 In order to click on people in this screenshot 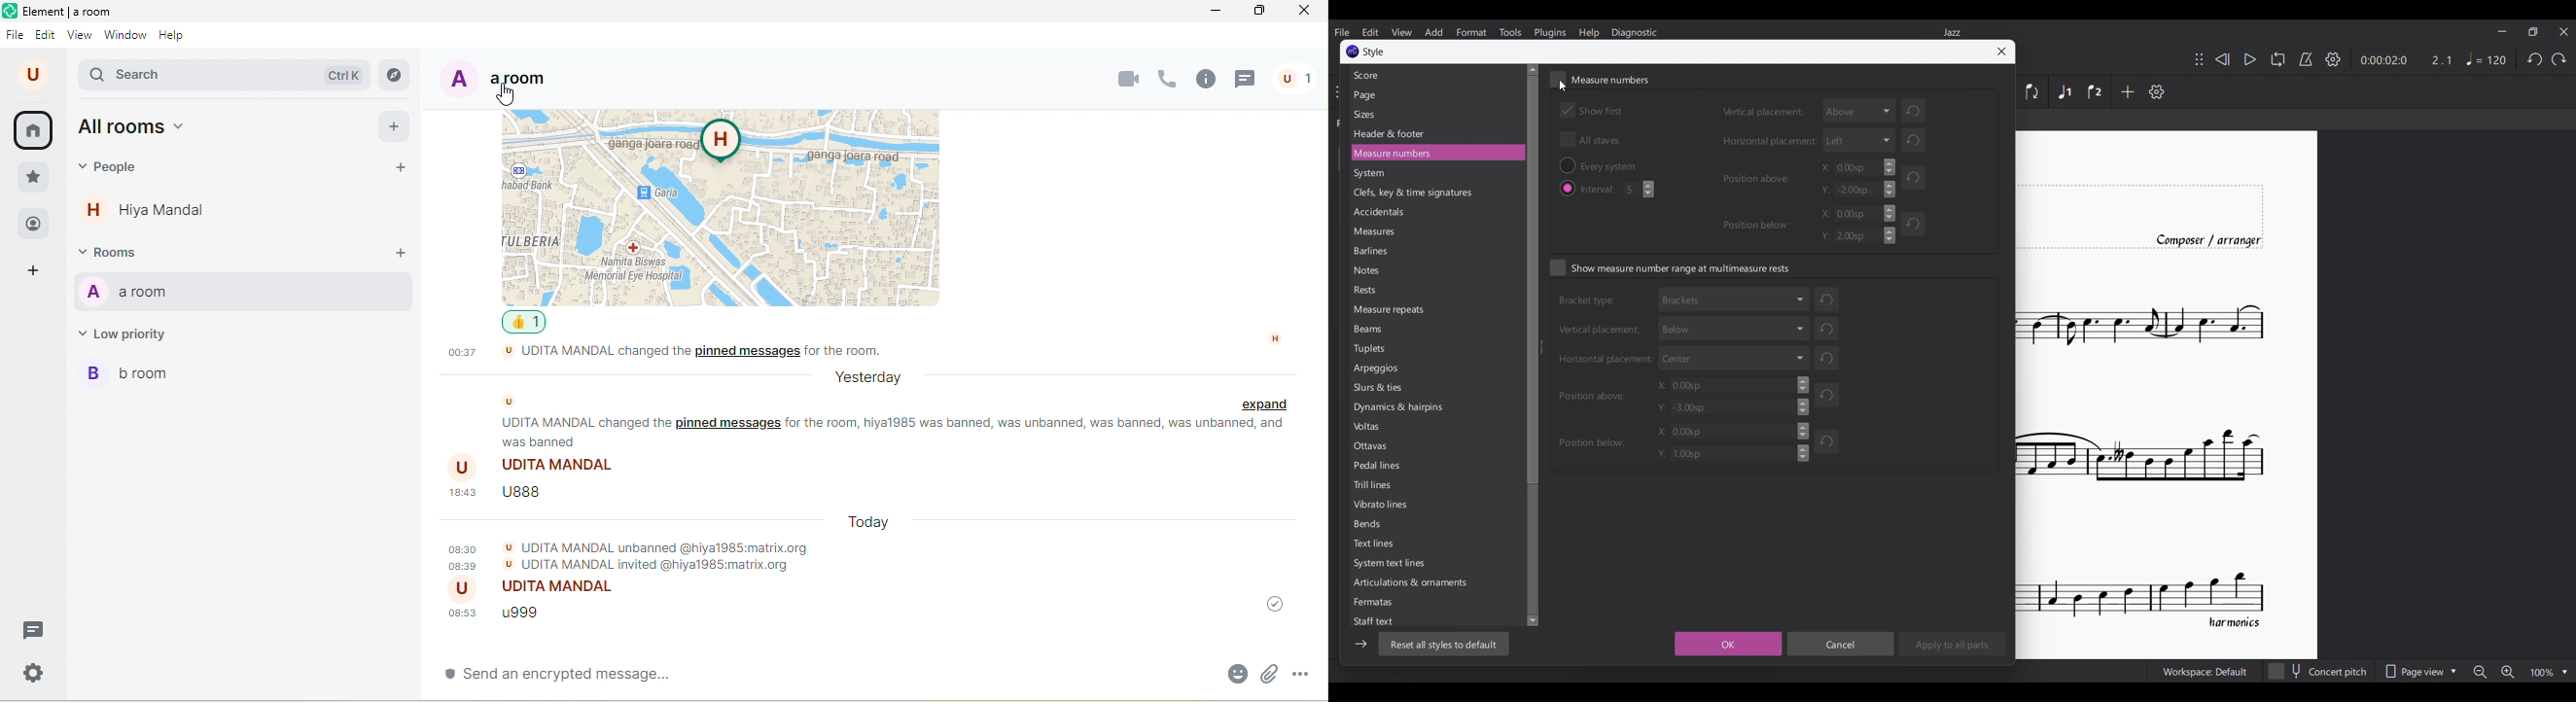, I will do `click(114, 171)`.